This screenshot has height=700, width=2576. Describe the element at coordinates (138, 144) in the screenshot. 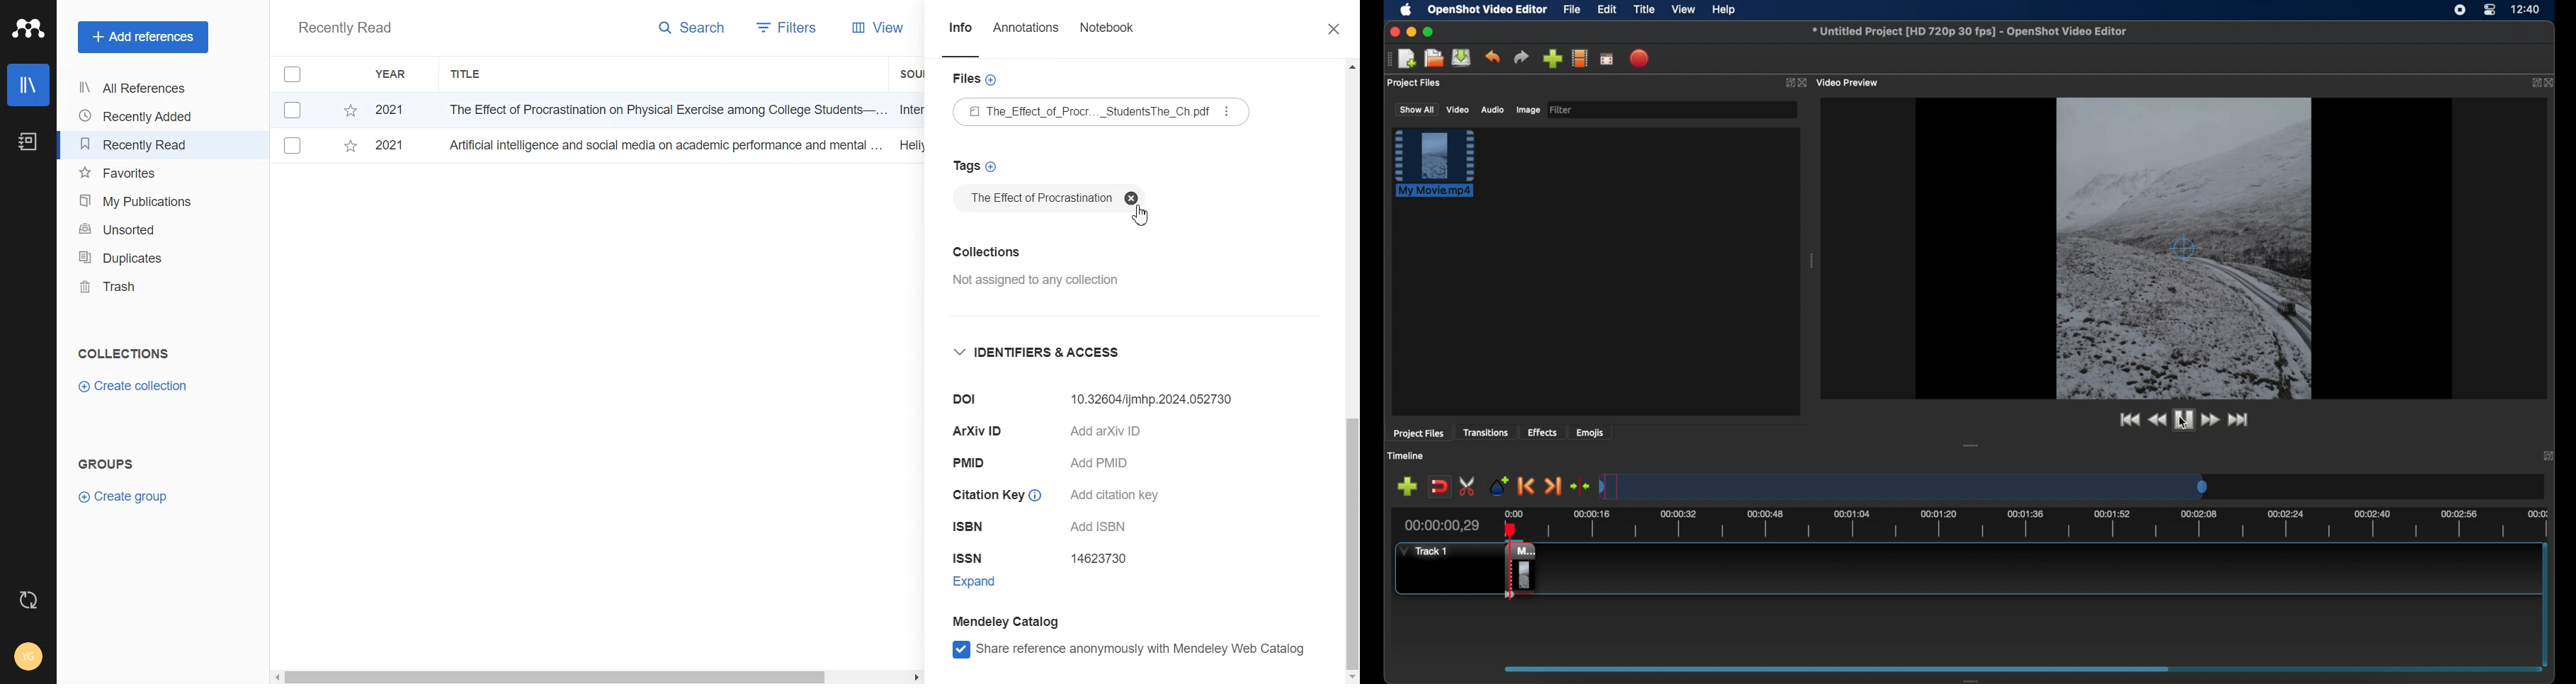

I see `Recently Read` at that location.